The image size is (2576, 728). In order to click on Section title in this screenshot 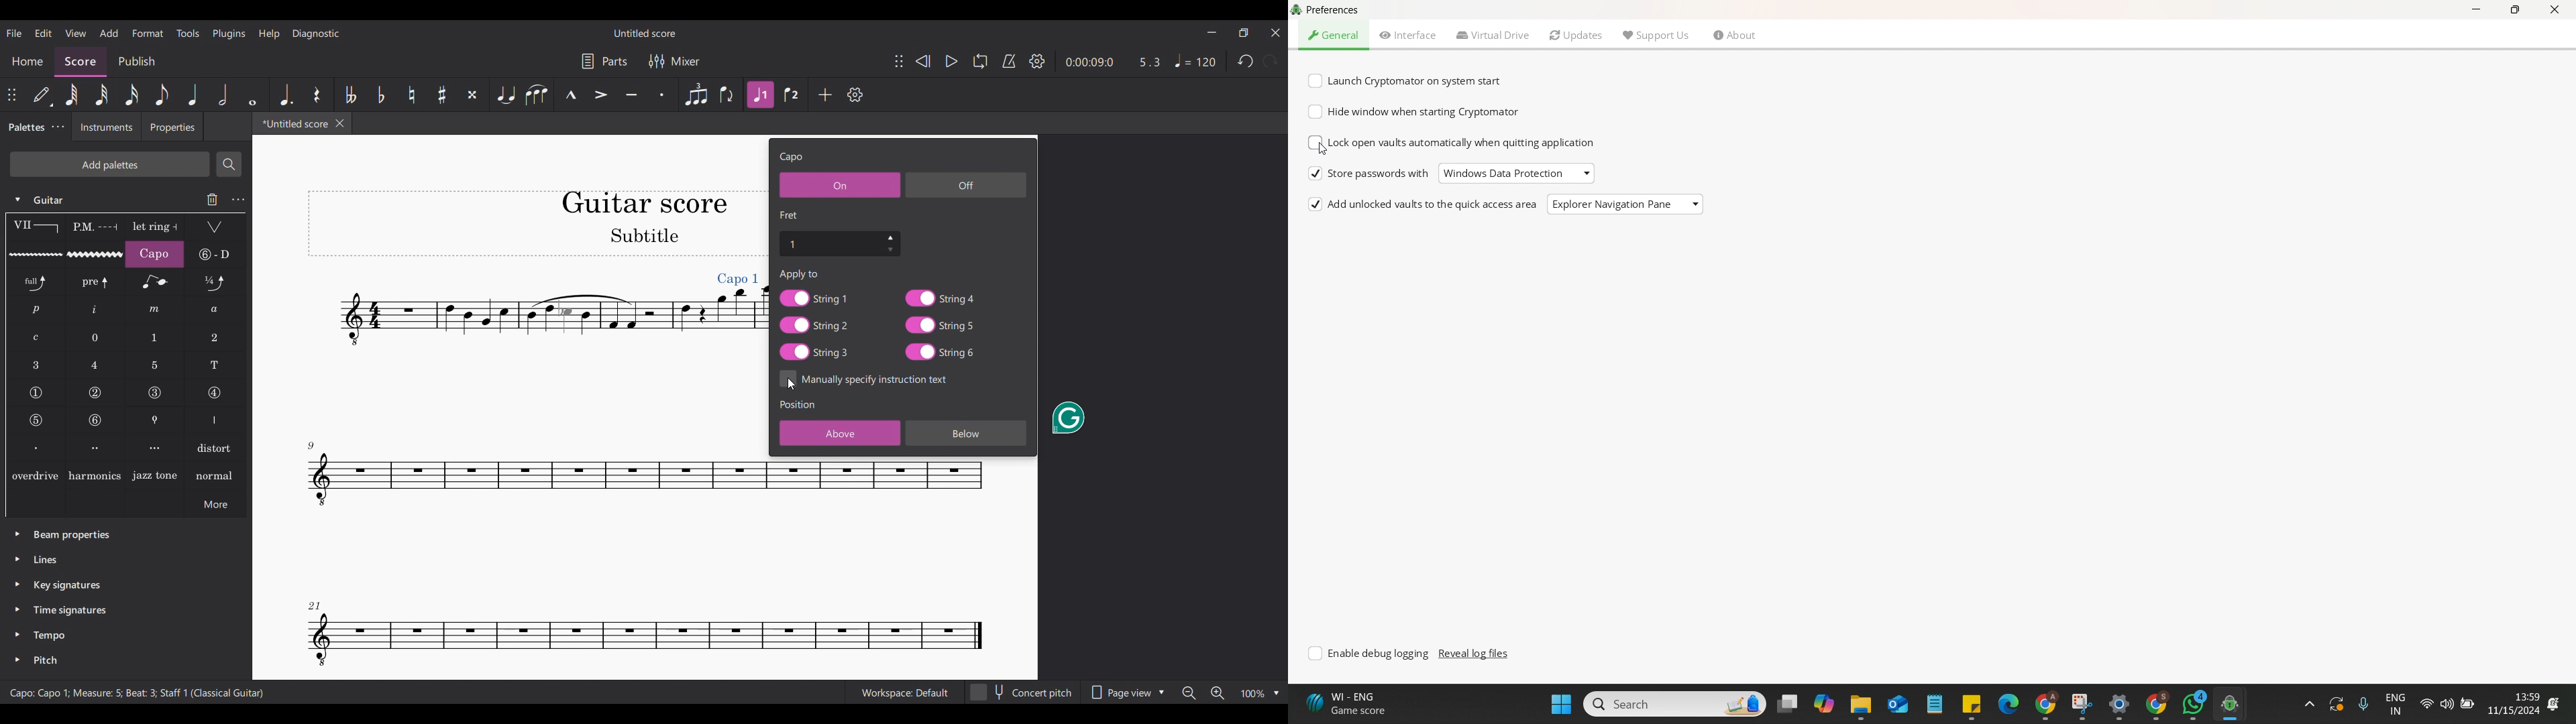, I will do `click(798, 404)`.